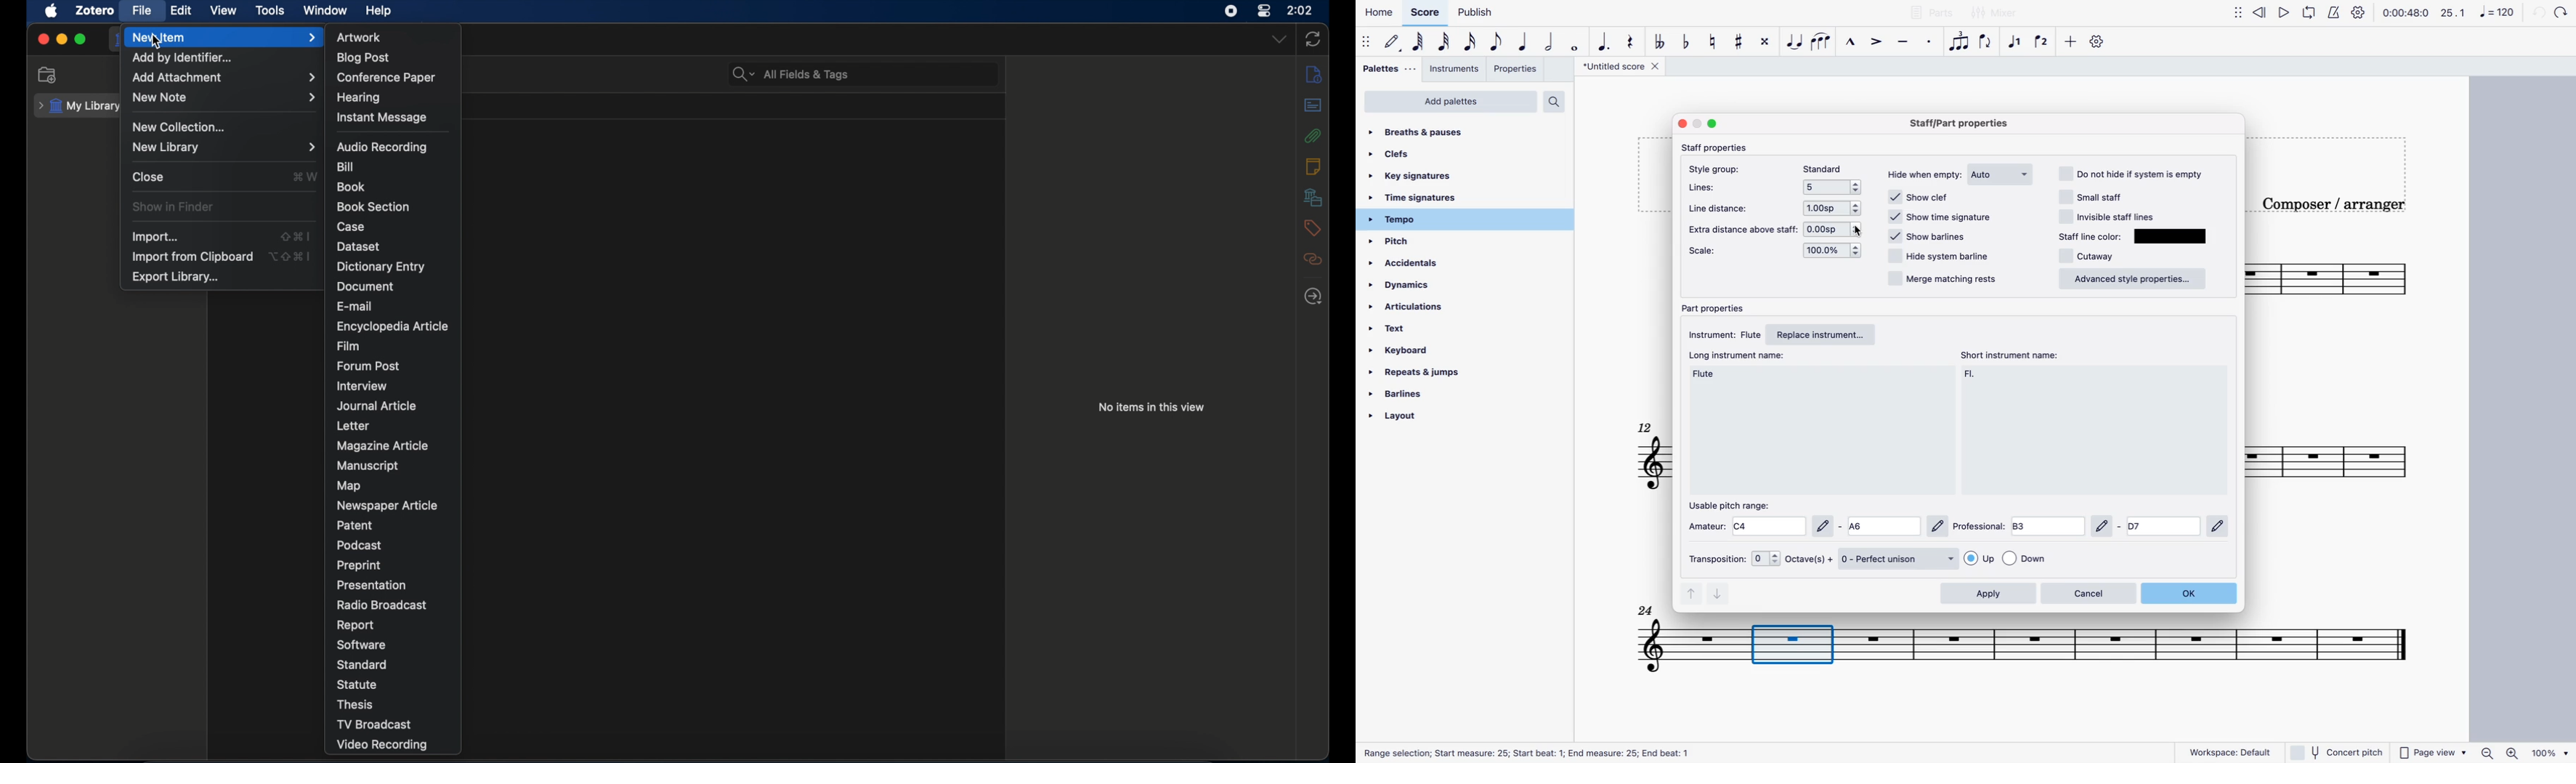  Describe the element at coordinates (1524, 42) in the screenshot. I see `quarter note` at that location.